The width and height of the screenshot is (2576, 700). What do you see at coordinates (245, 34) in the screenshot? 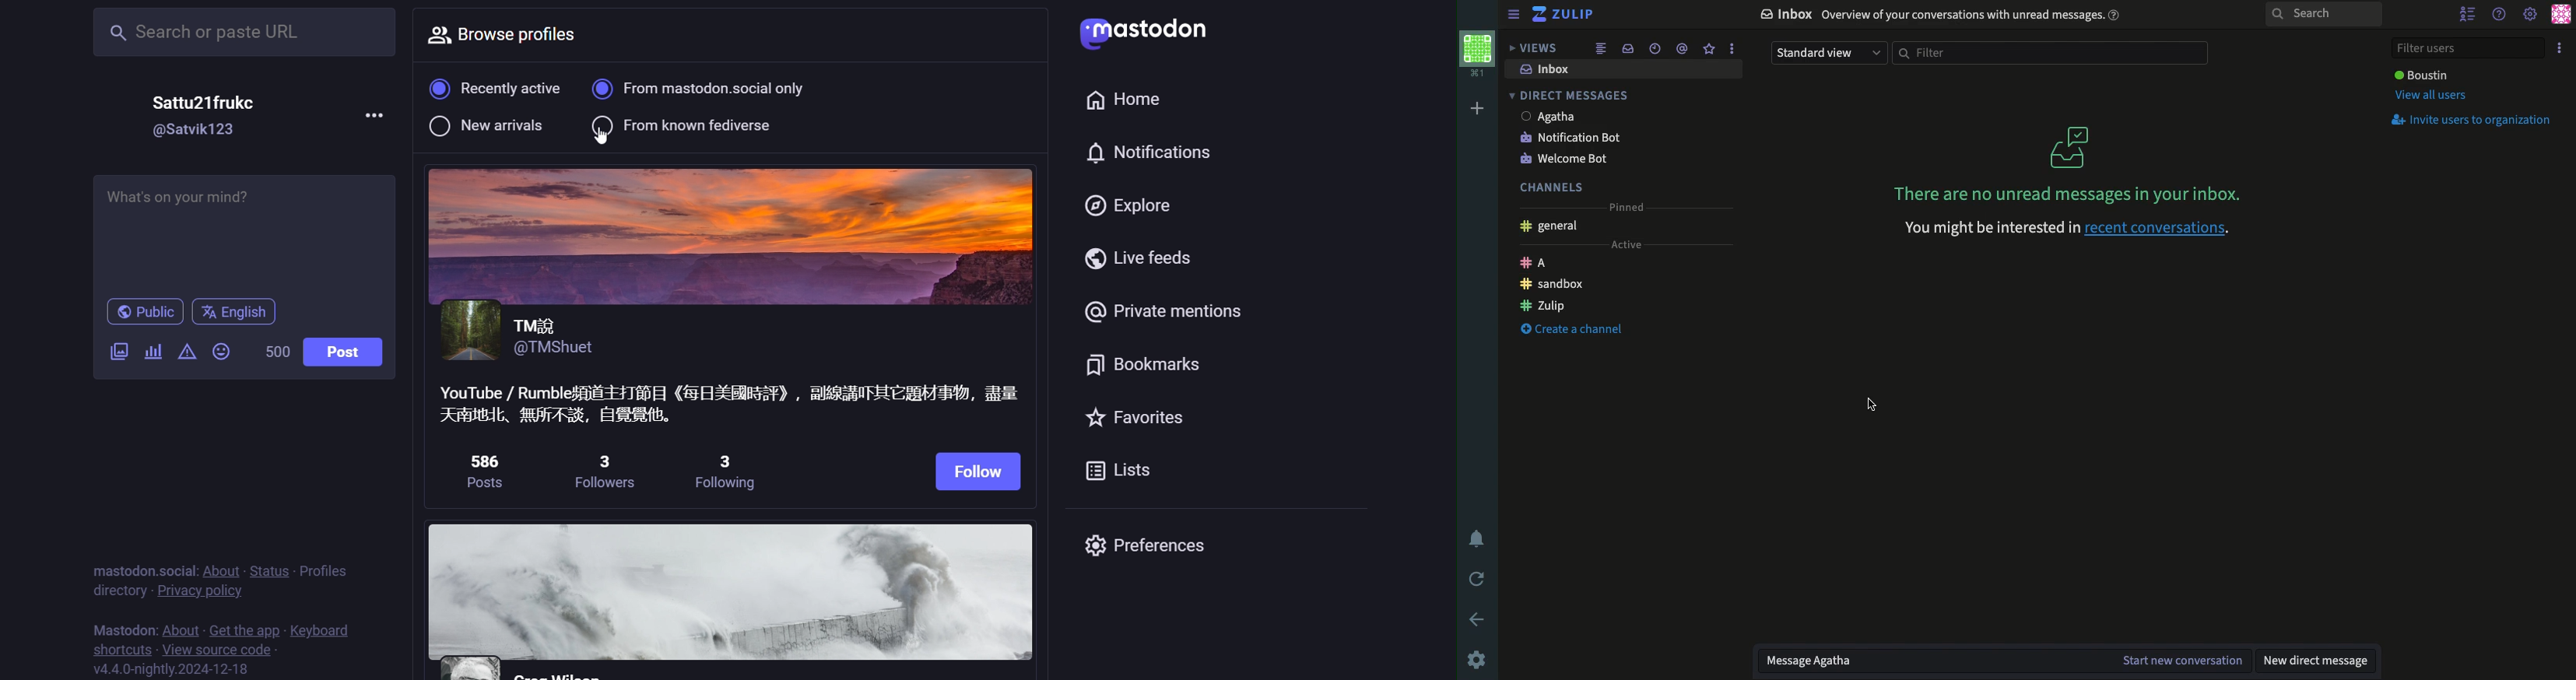
I see `Search or paste URL` at bounding box center [245, 34].